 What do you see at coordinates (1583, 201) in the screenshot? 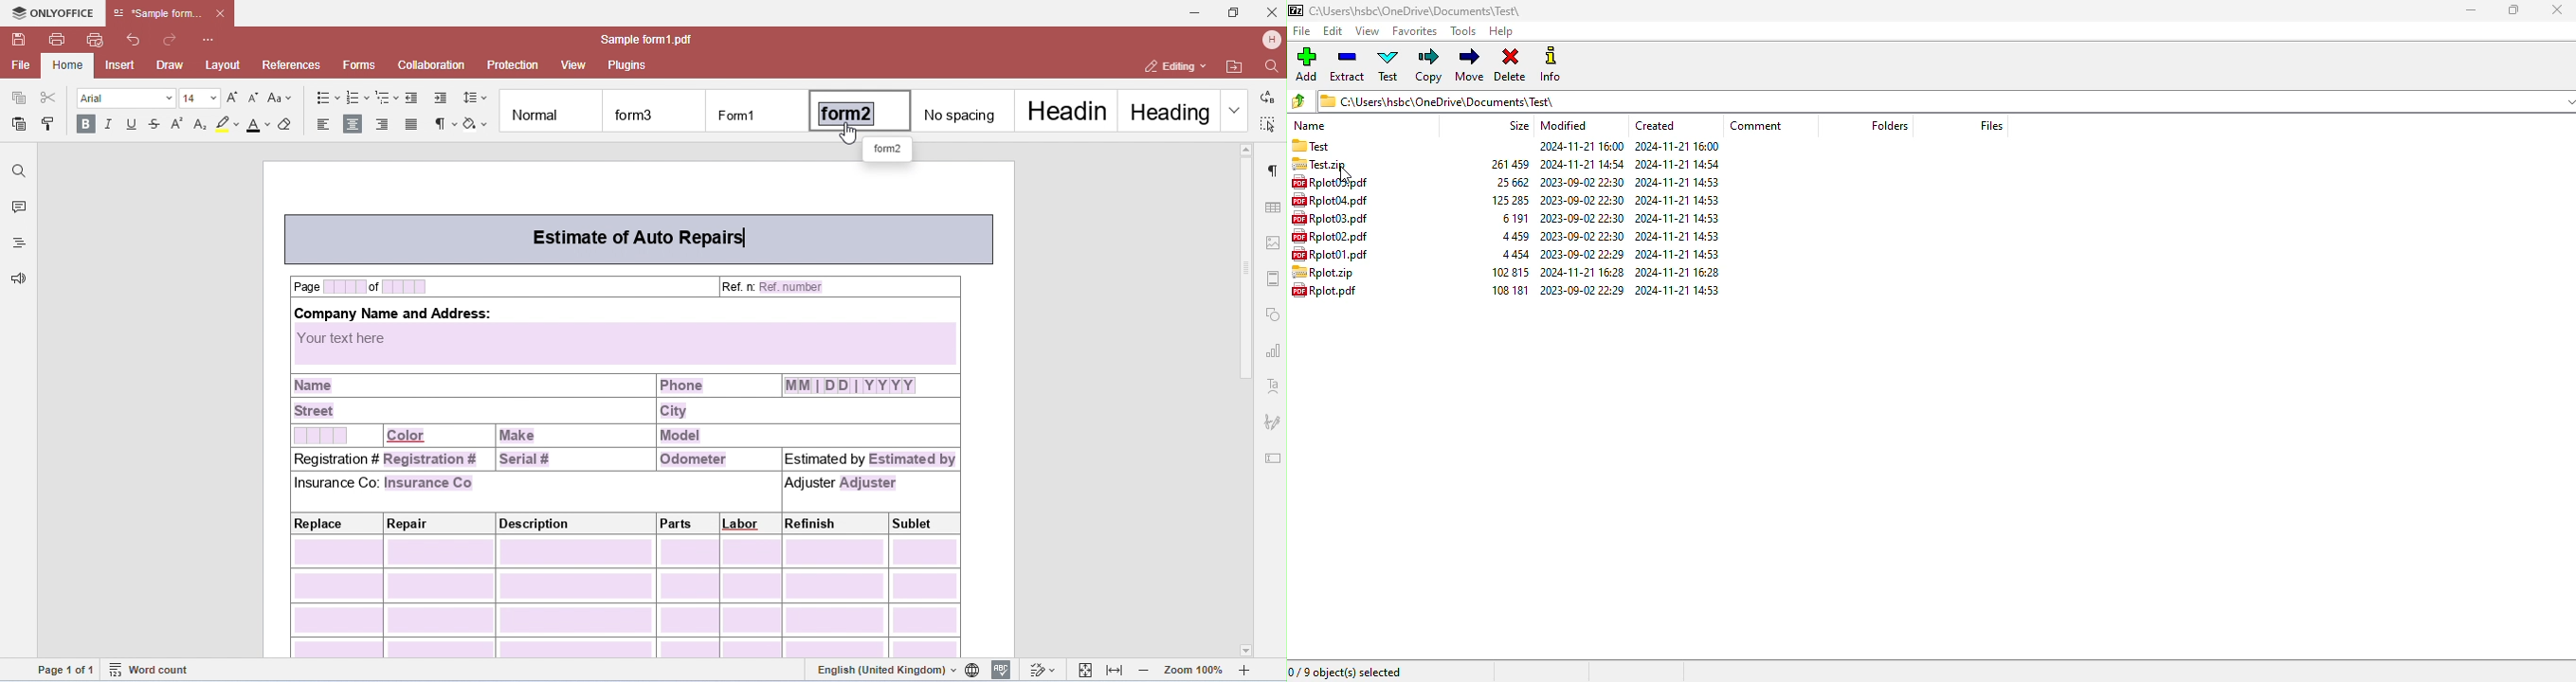
I see `modified date & time` at bounding box center [1583, 201].